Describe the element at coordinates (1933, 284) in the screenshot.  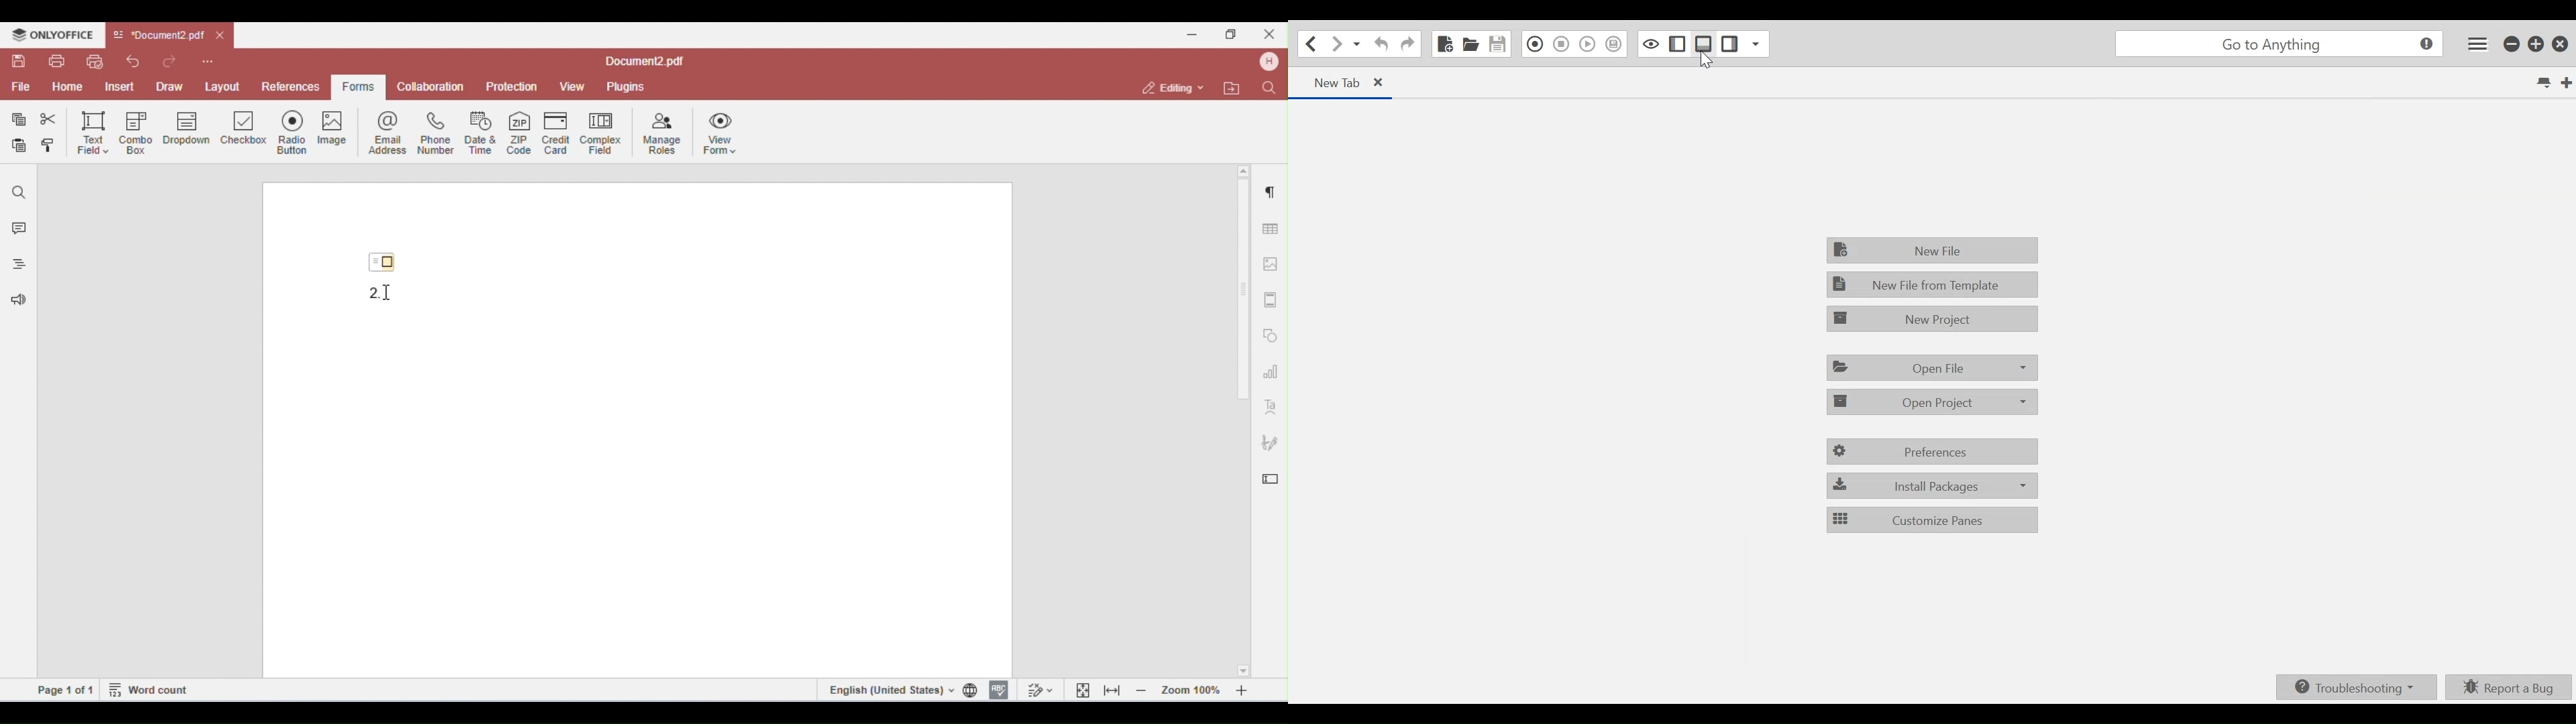
I see `New File fro Template` at that location.